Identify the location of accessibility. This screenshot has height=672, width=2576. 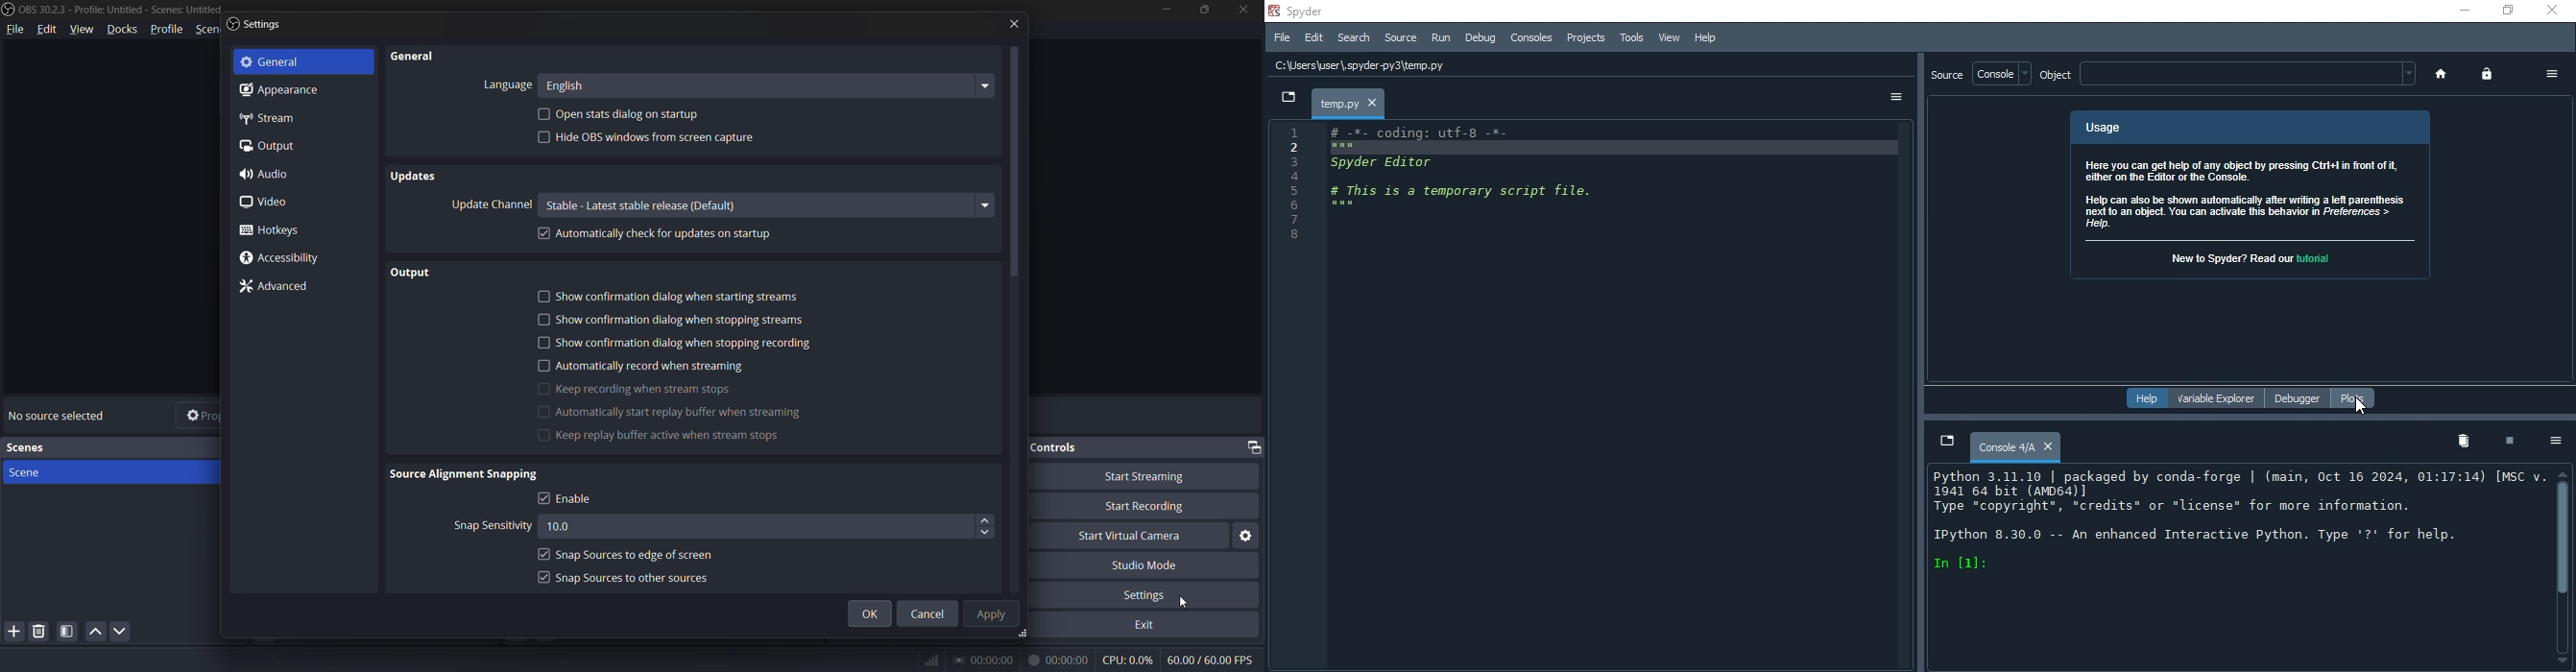
(276, 256).